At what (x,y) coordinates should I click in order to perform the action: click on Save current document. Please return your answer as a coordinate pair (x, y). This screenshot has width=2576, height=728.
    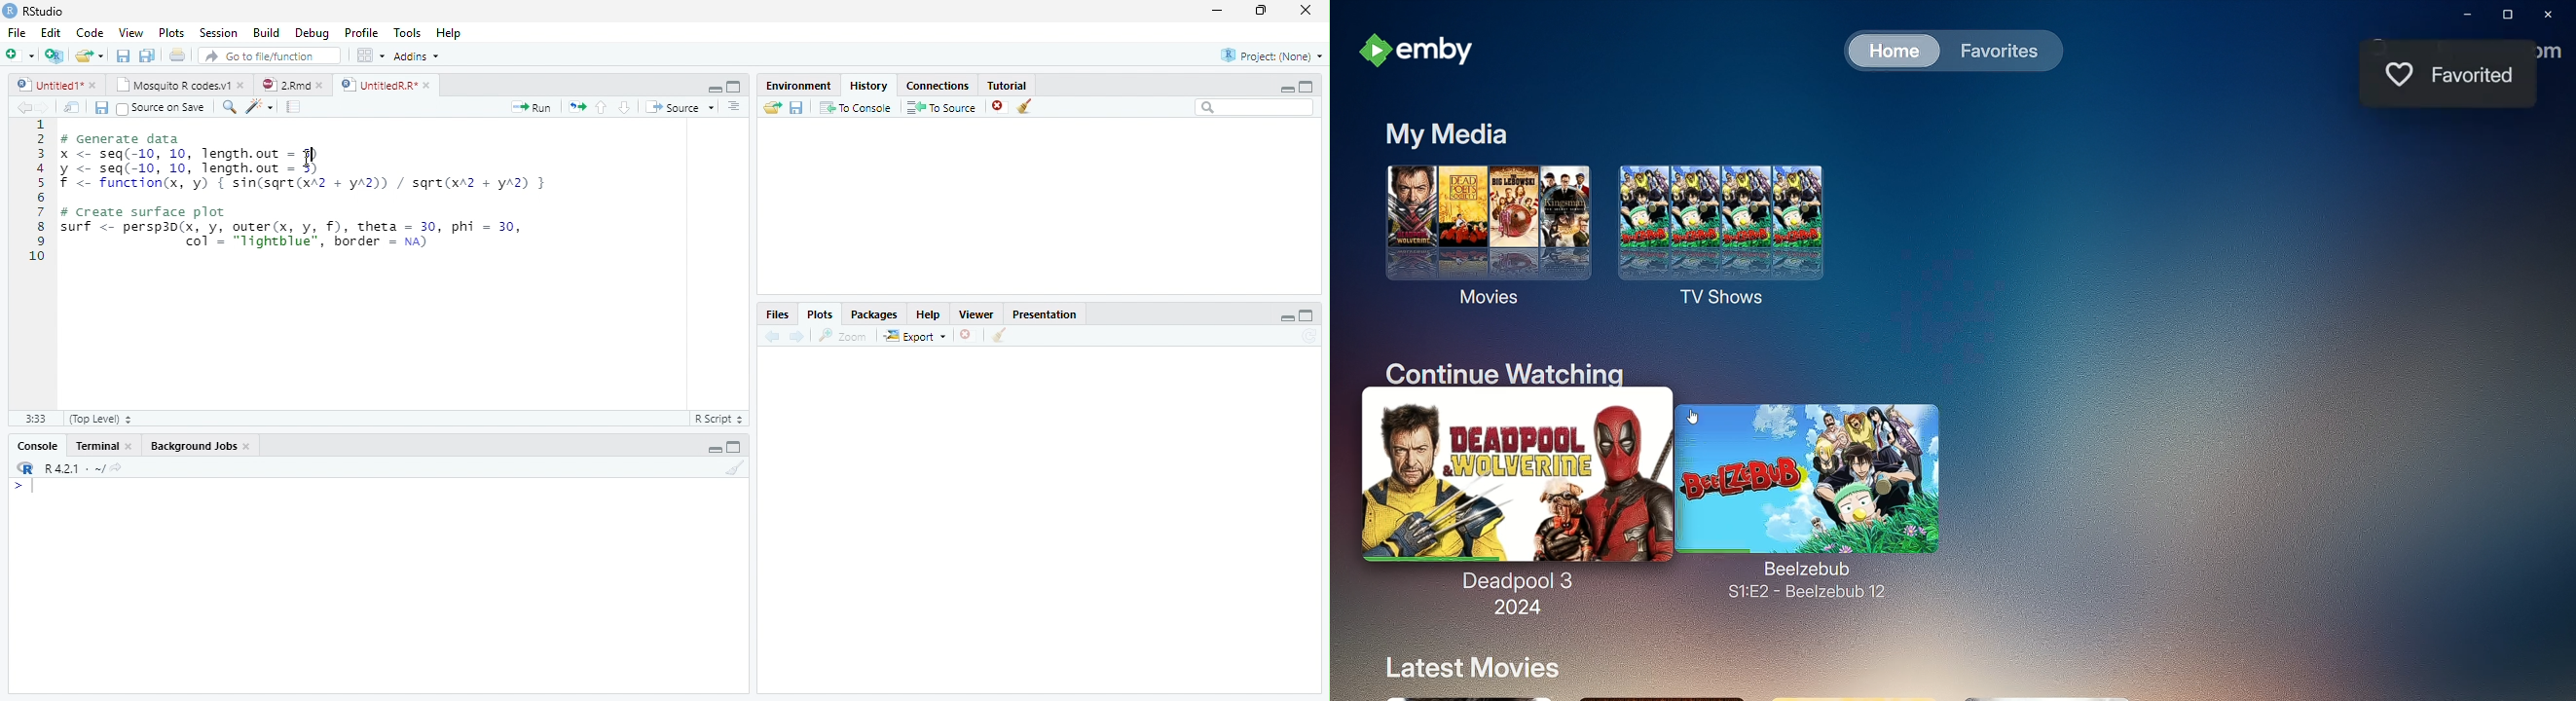
    Looking at the image, I should click on (122, 55).